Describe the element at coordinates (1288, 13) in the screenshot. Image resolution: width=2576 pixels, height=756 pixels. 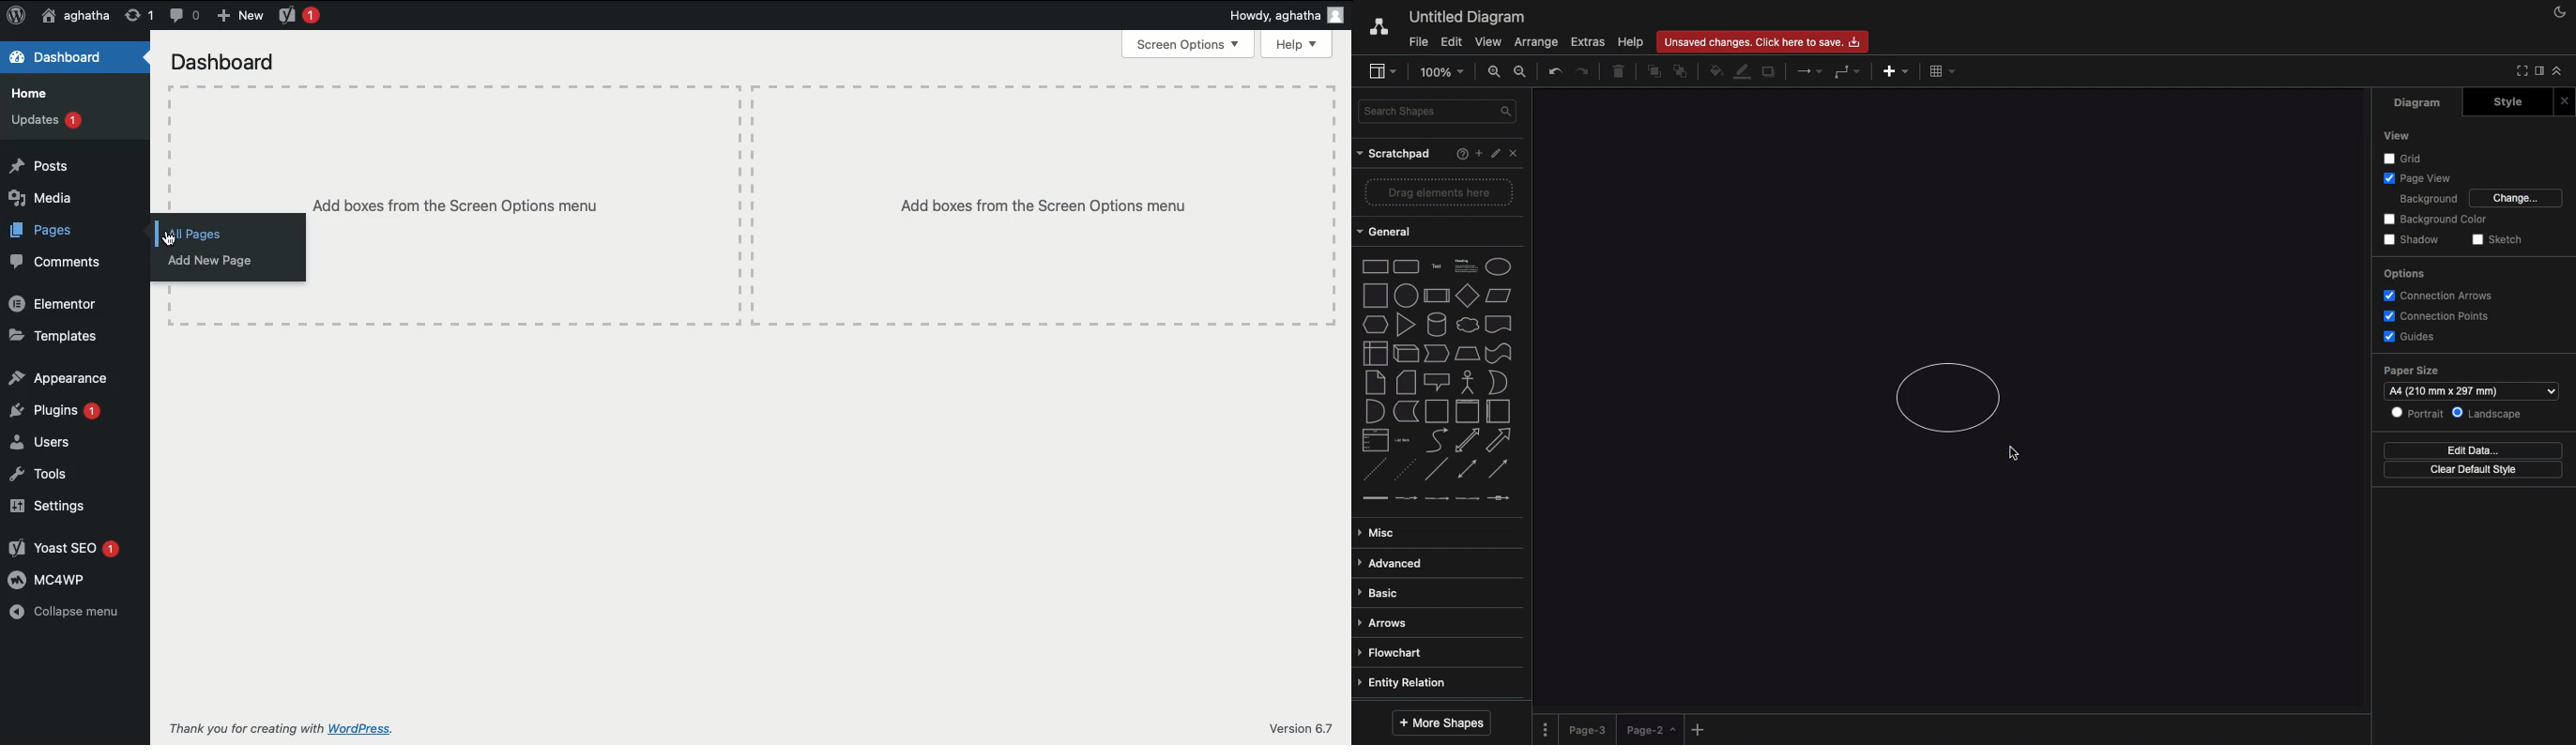
I see `Howdy user` at that location.